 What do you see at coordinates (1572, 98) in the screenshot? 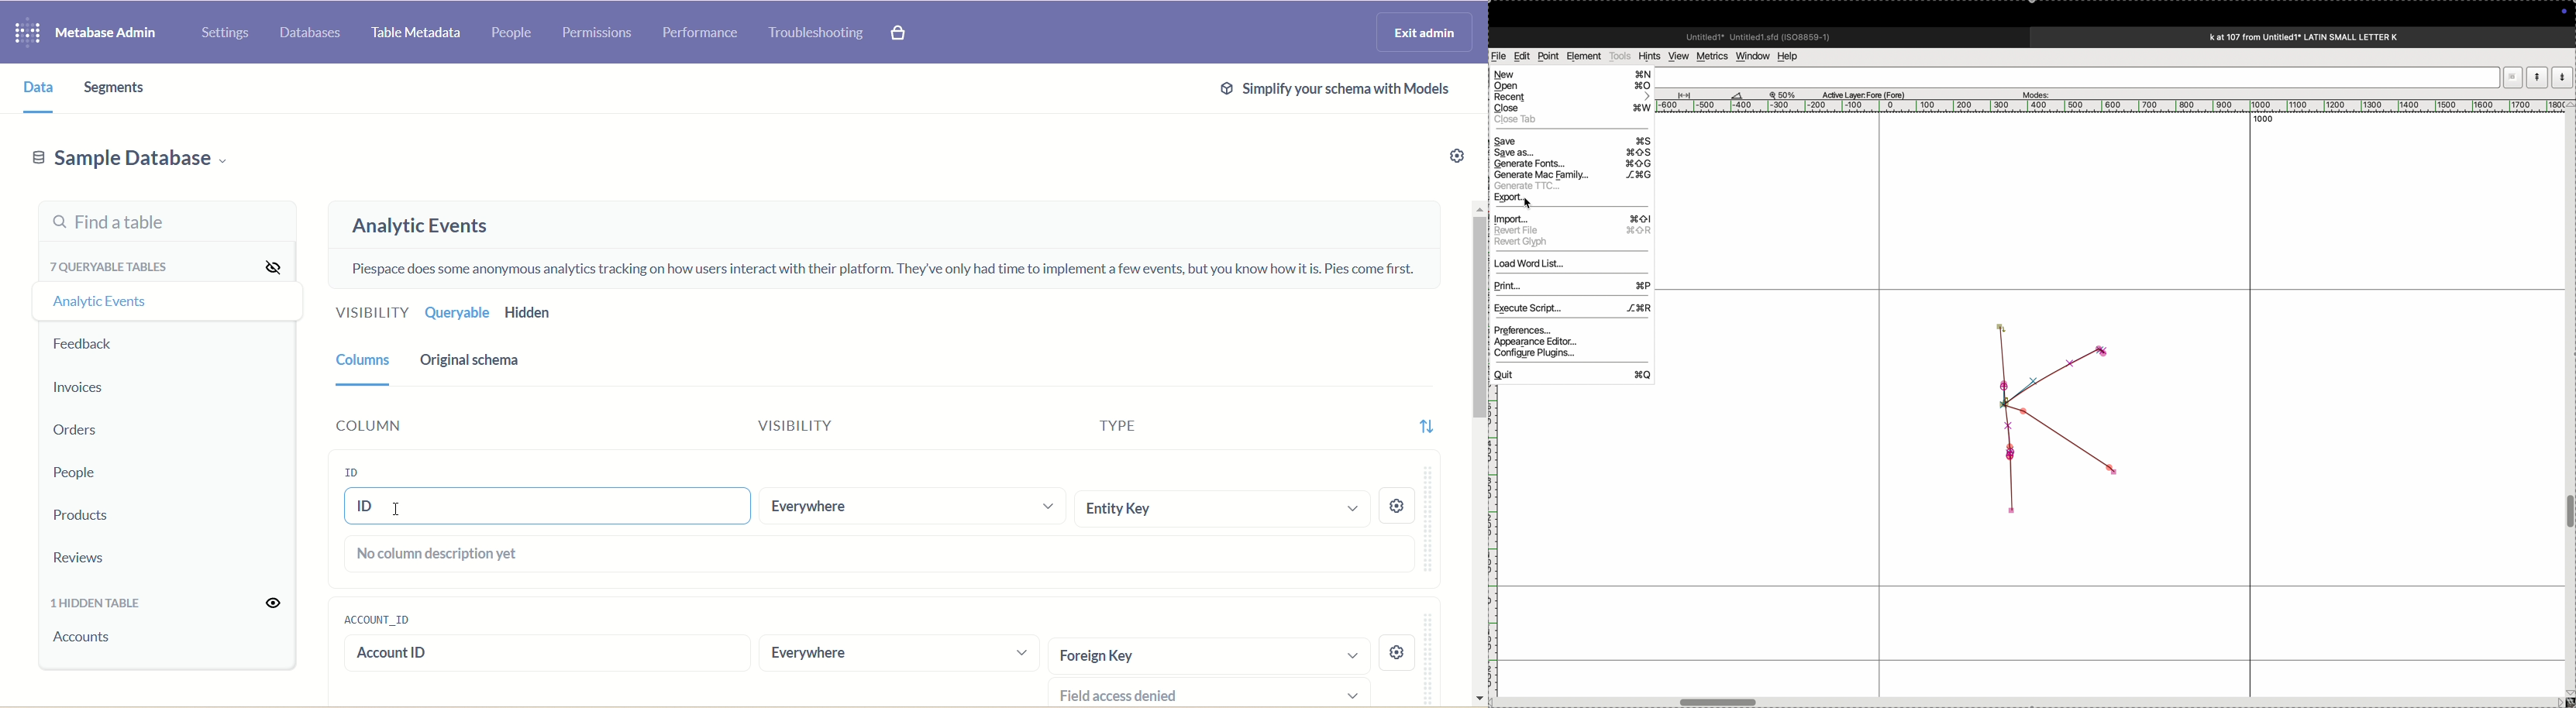
I see `recent` at bounding box center [1572, 98].